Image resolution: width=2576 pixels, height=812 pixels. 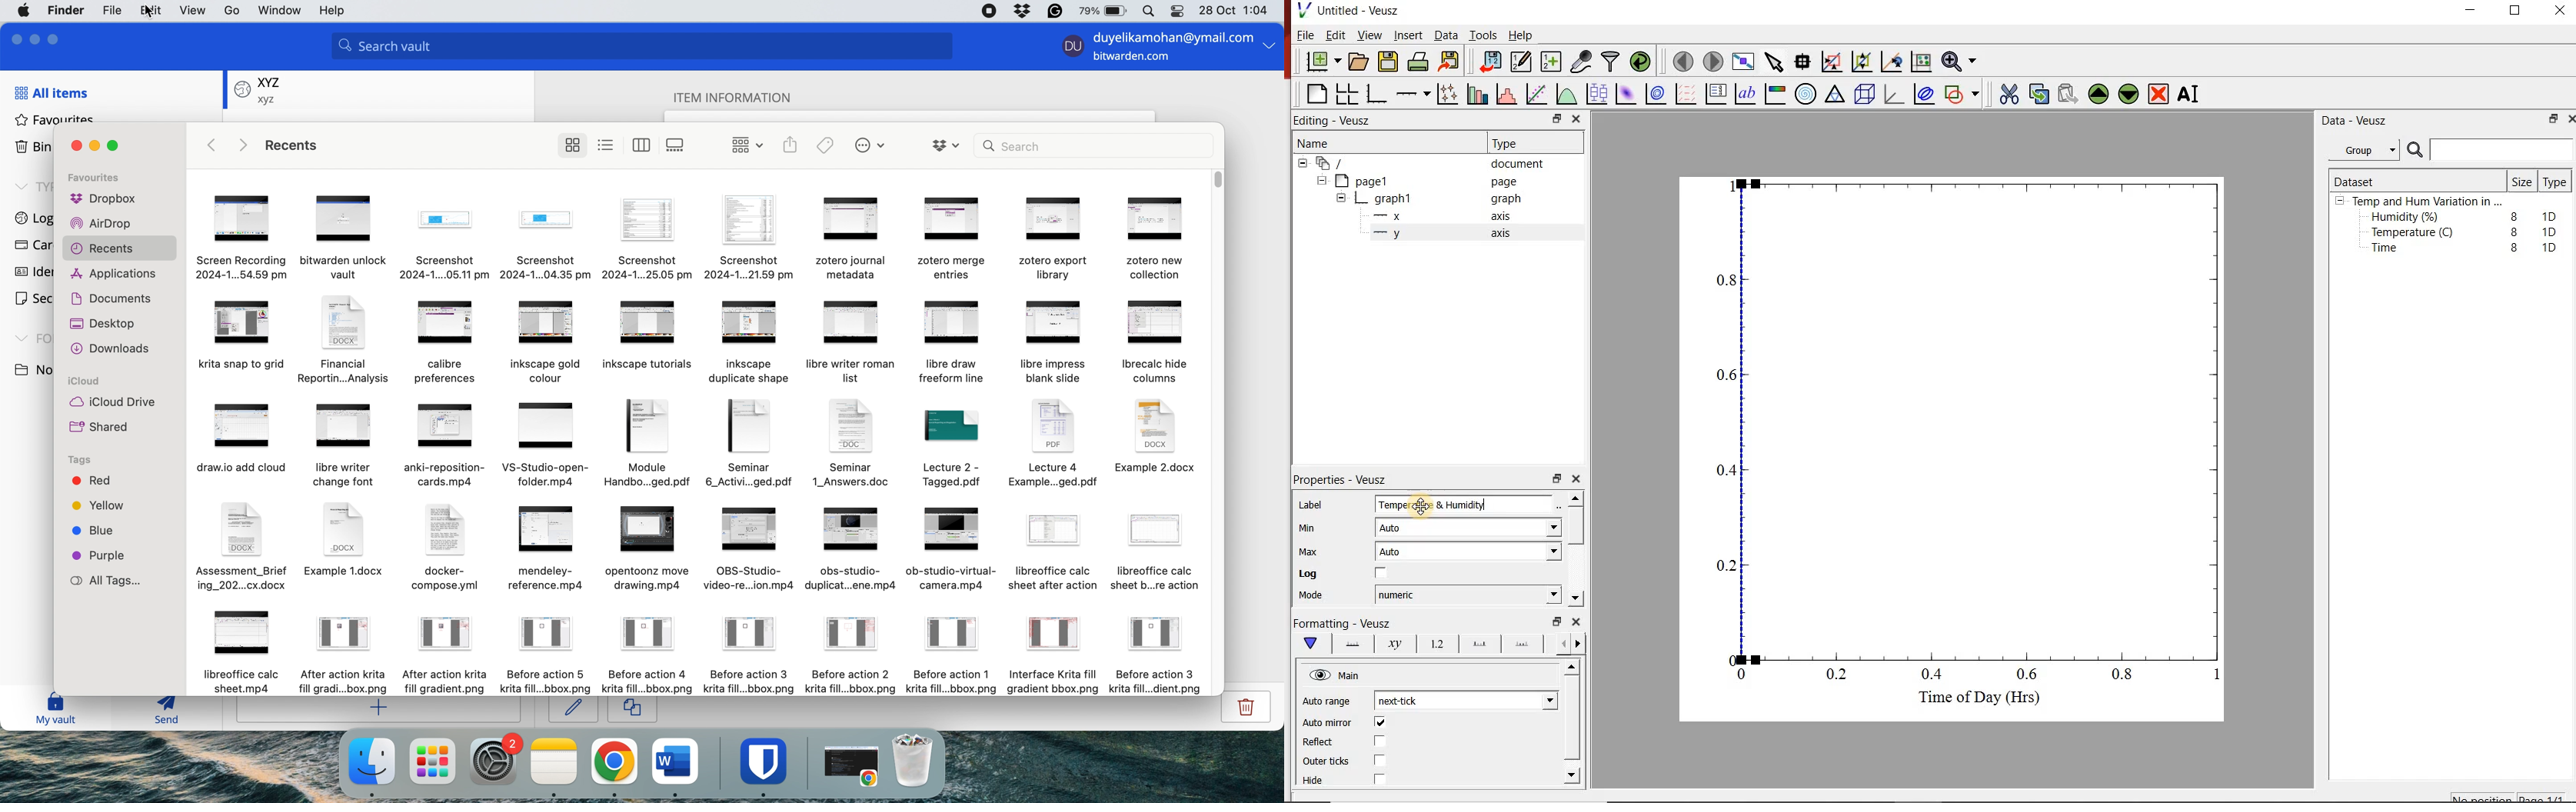 I want to click on Temp and Hum Variation in ..., so click(x=2427, y=202).